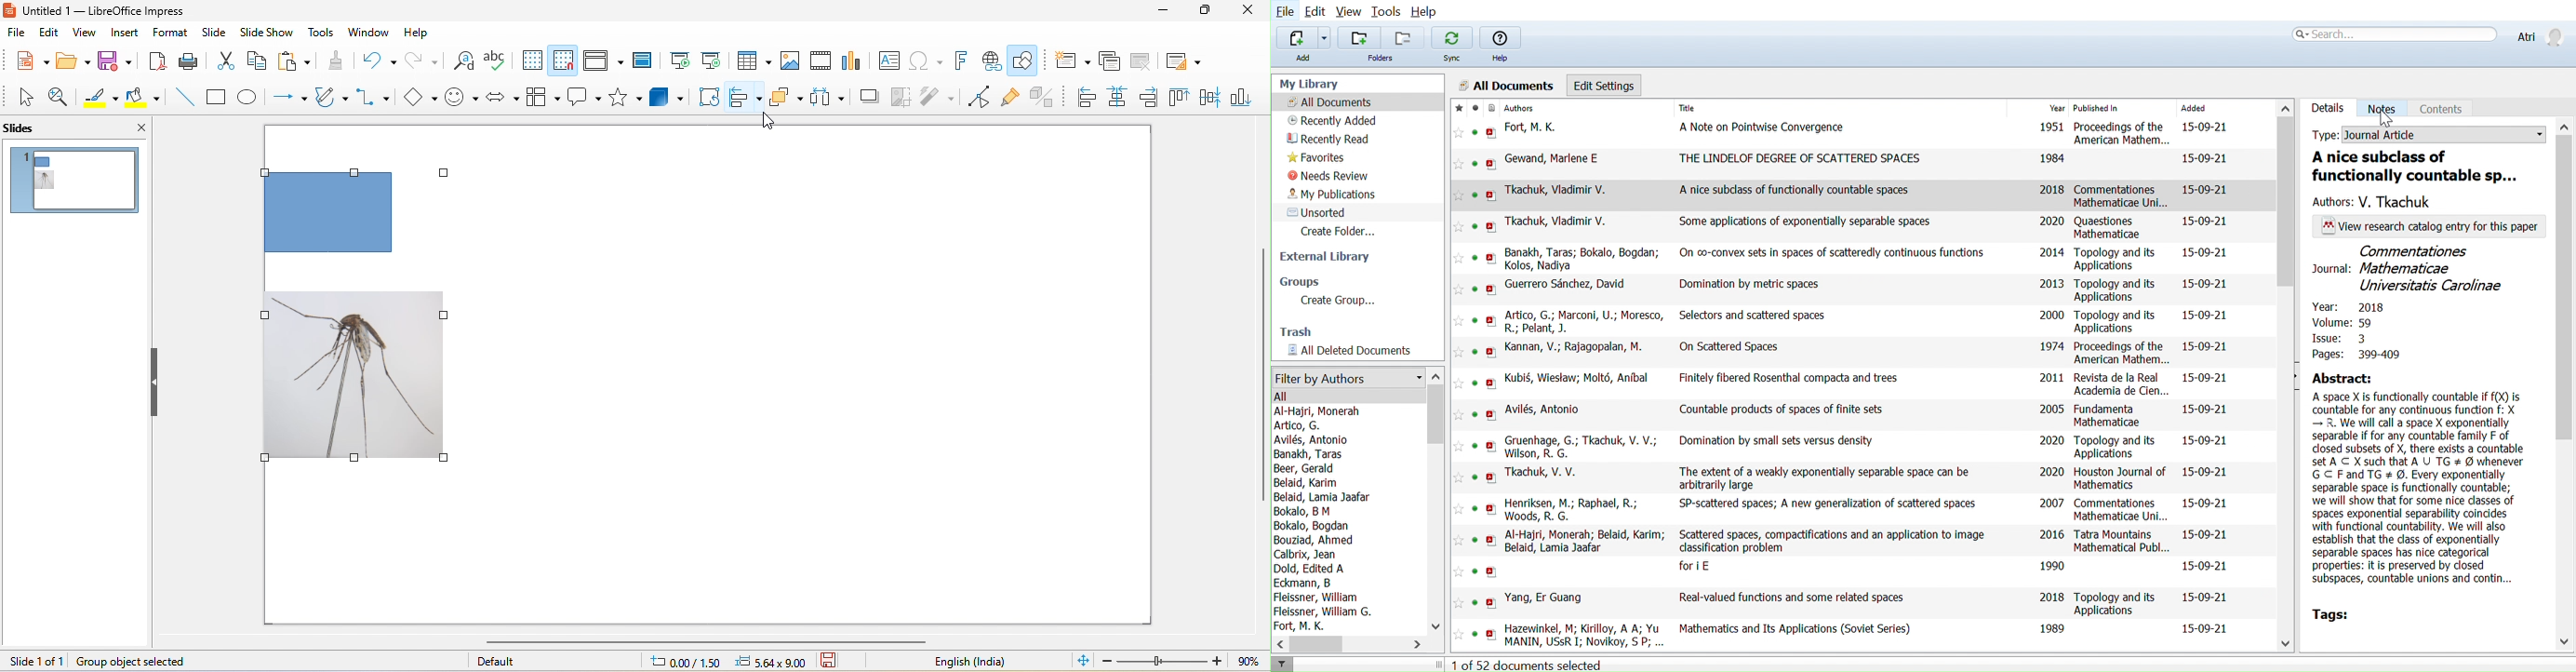  What do you see at coordinates (2050, 220) in the screenshot?
I see `2020` at bounding box center [2050, 220].